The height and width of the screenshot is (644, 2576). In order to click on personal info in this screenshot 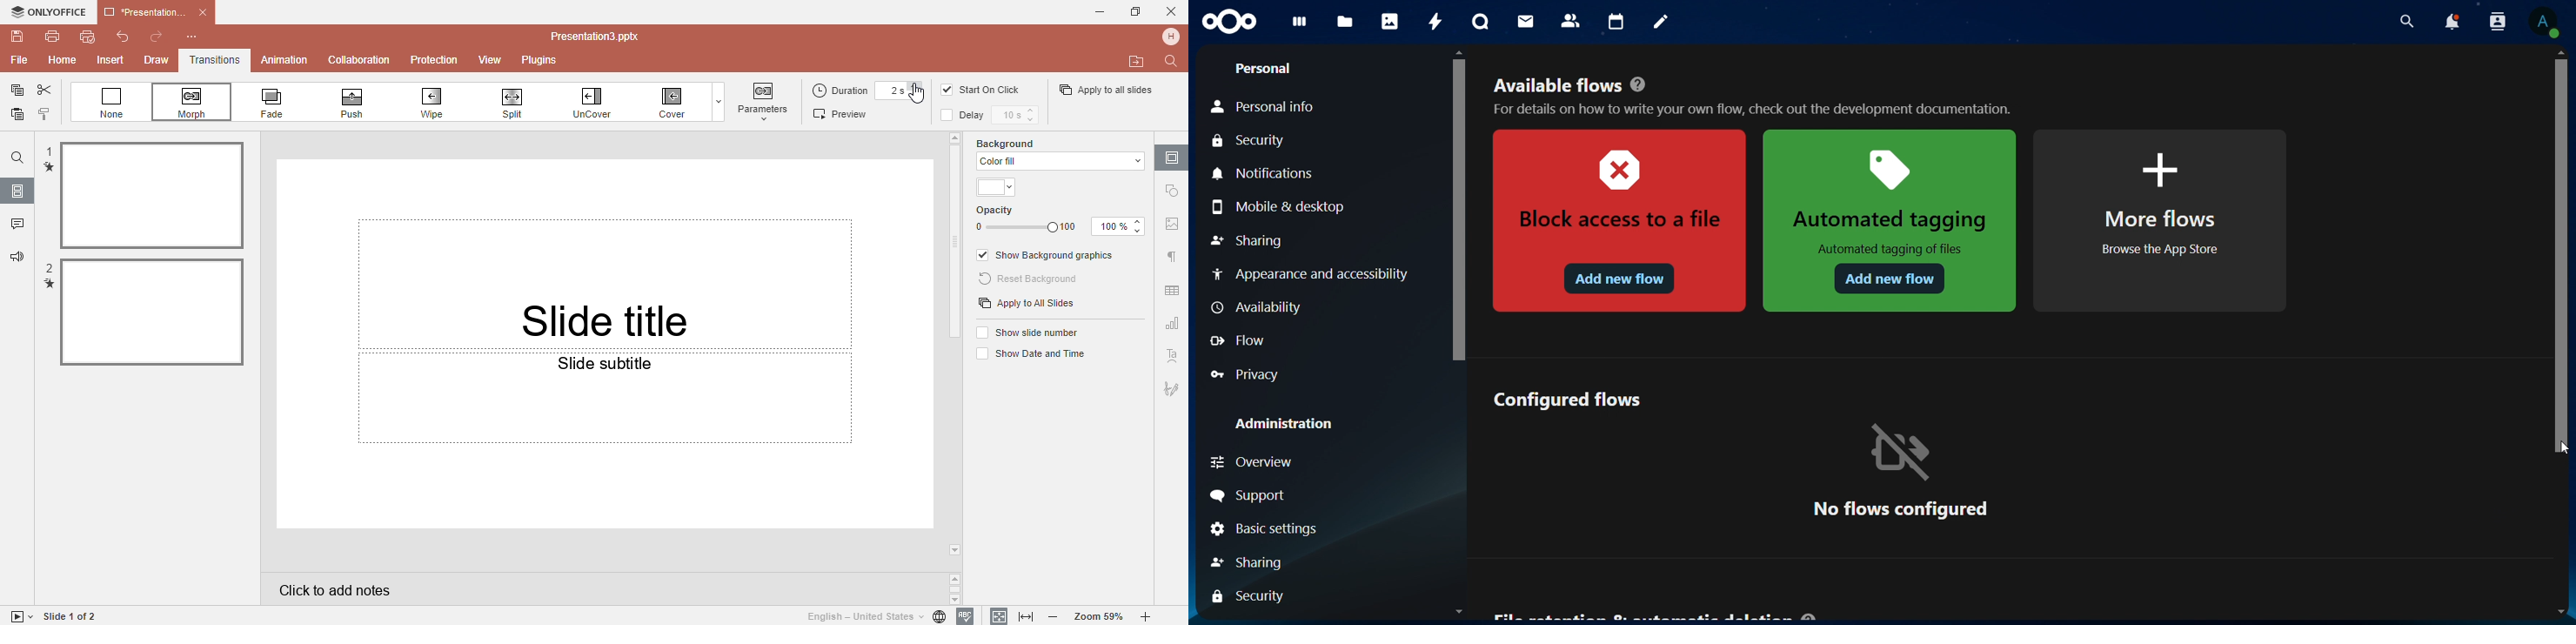, I will do `click(1272, 107)`.